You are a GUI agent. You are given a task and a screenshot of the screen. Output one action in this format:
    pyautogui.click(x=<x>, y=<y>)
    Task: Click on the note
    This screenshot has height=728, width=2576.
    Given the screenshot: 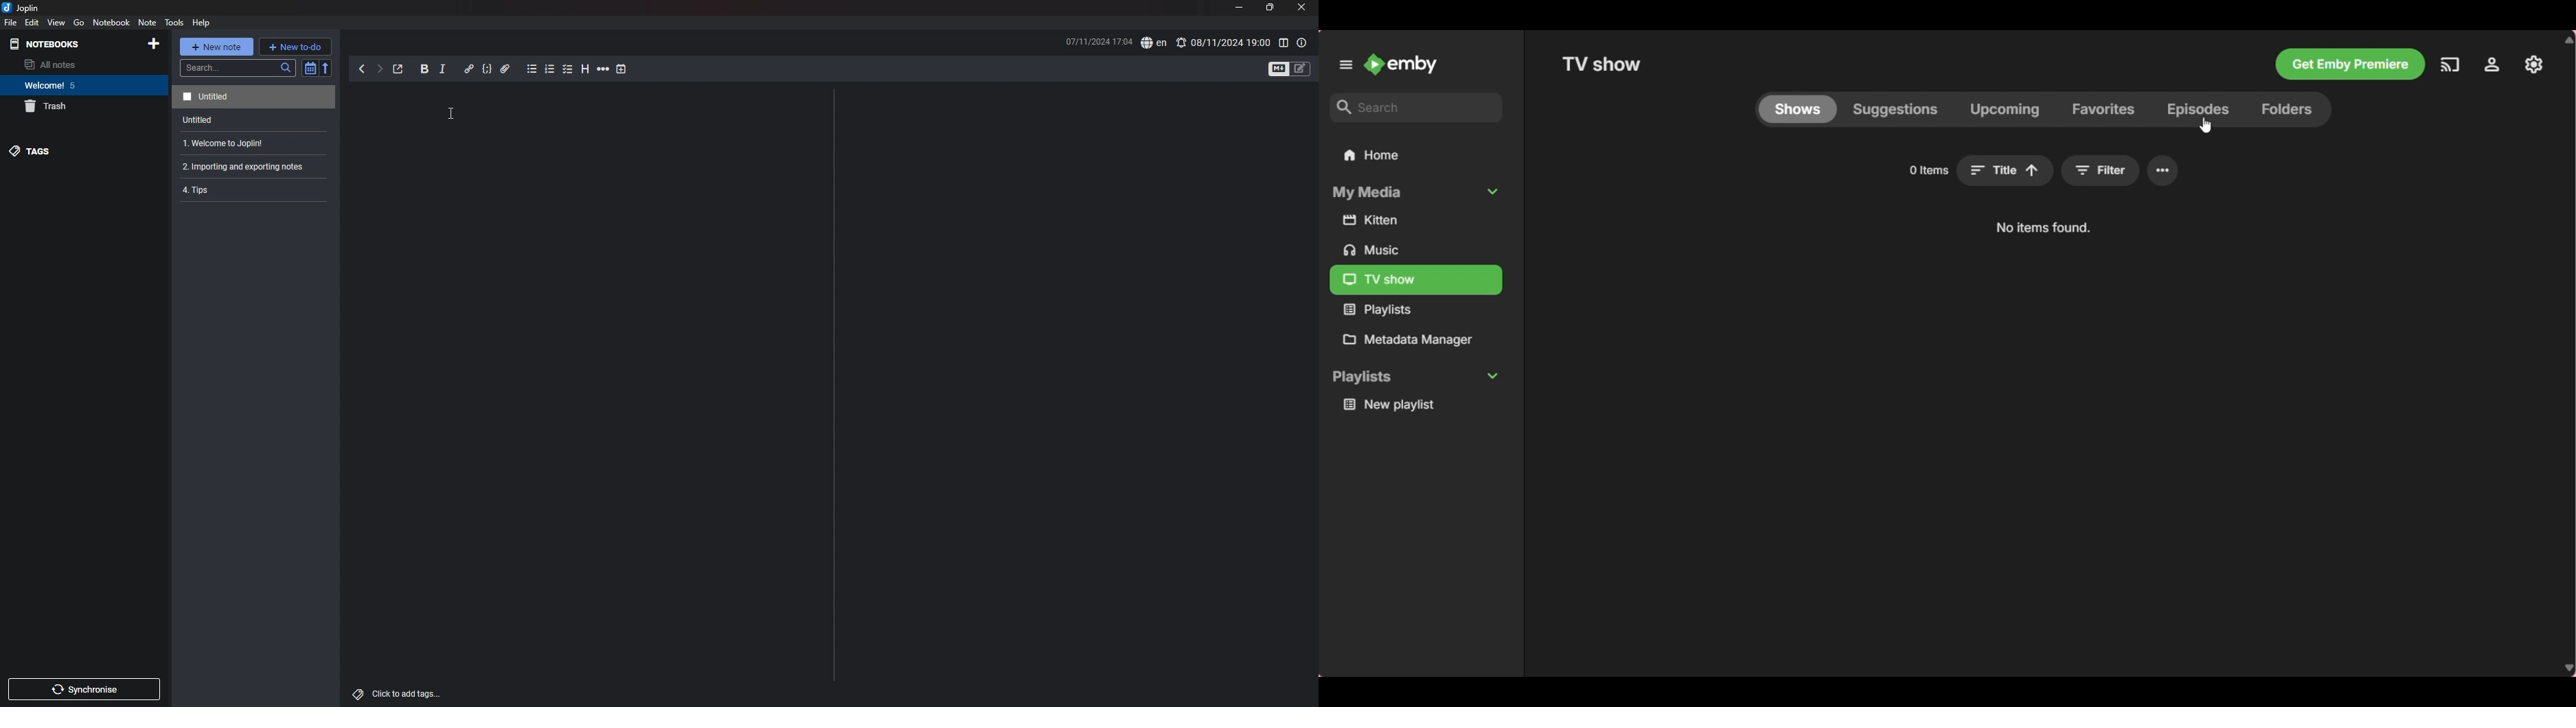 What is the action you would take?
    pyautogui.click(x=256, y=97)
    